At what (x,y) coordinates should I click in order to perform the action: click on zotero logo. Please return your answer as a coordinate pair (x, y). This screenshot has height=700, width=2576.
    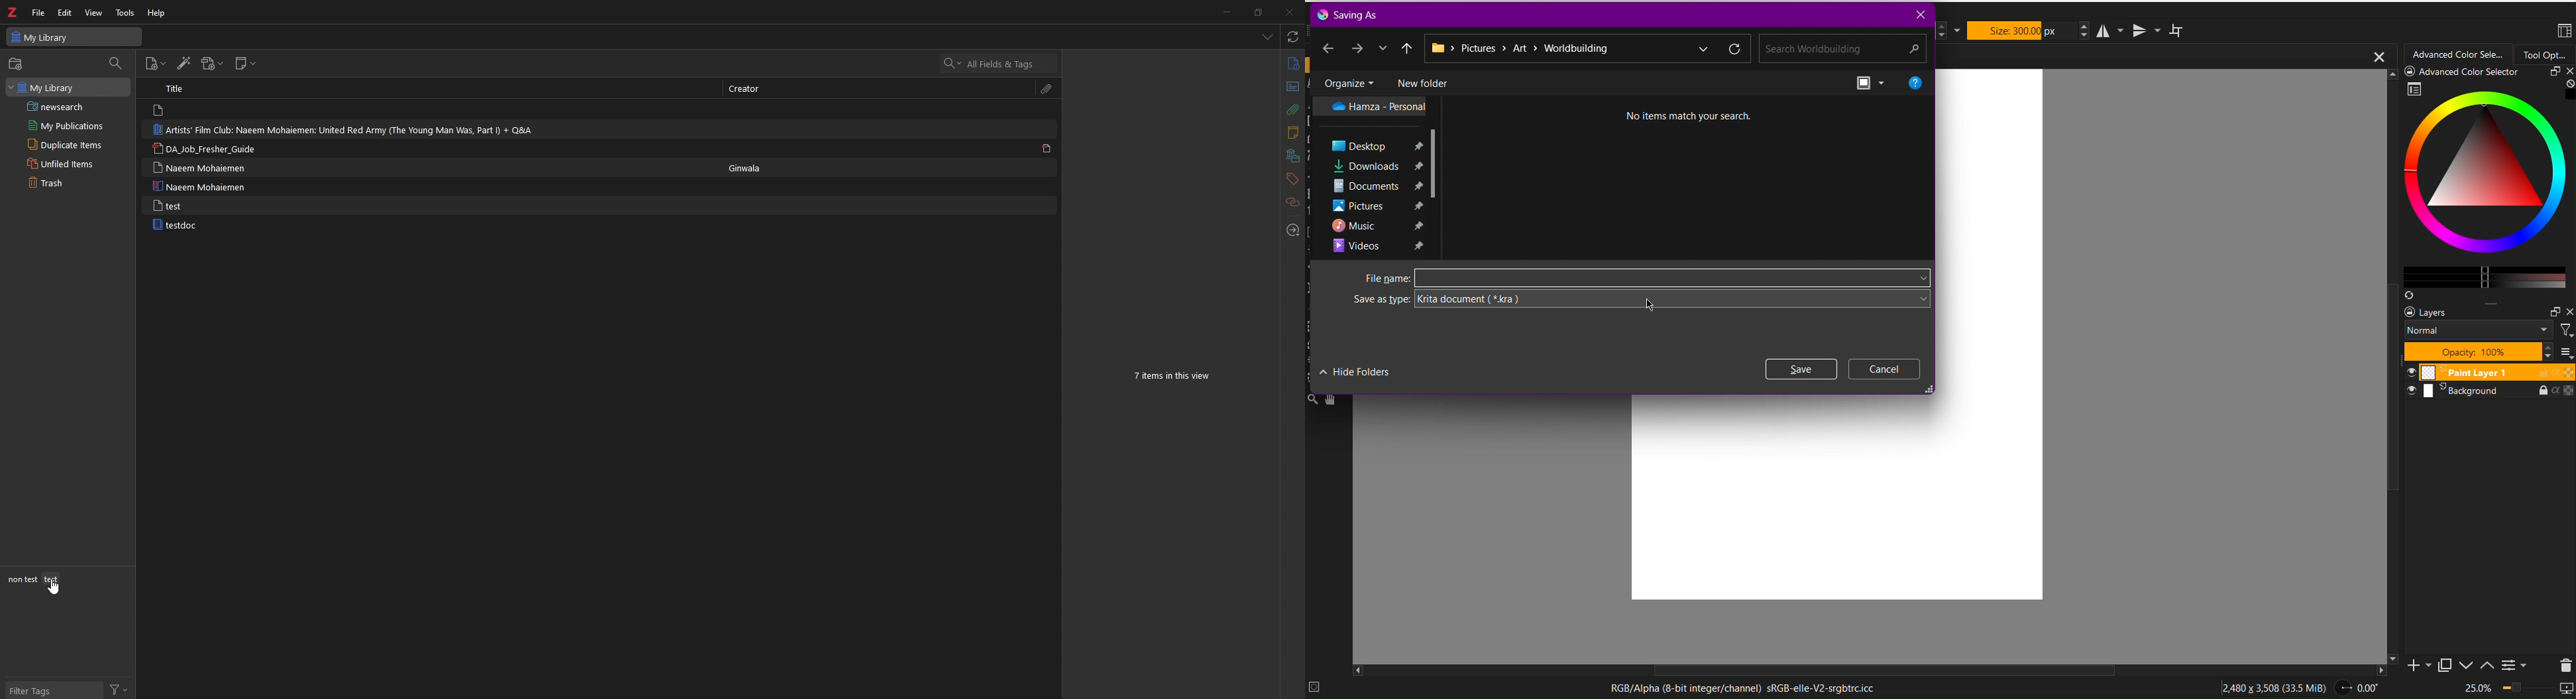
    Looking at the image, I should click on (13, 12).